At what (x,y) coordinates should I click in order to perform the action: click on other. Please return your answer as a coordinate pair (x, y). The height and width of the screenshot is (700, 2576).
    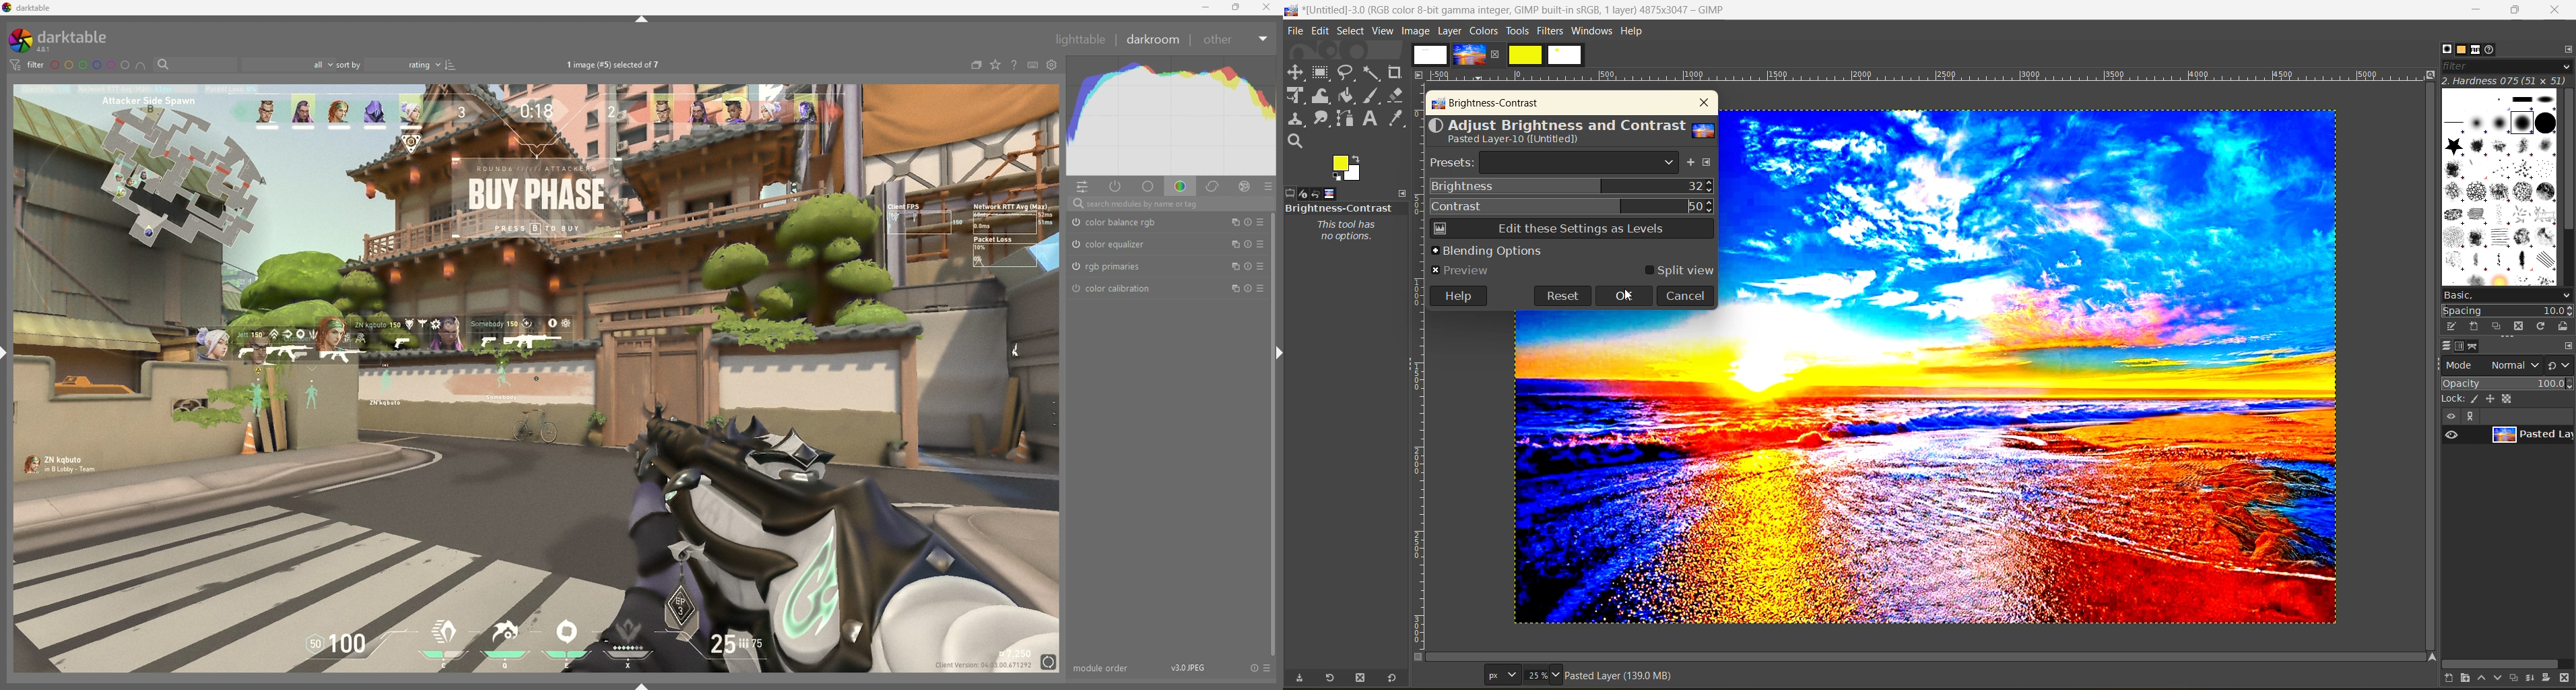
    Looking at the image, I should click on (1237, 39).